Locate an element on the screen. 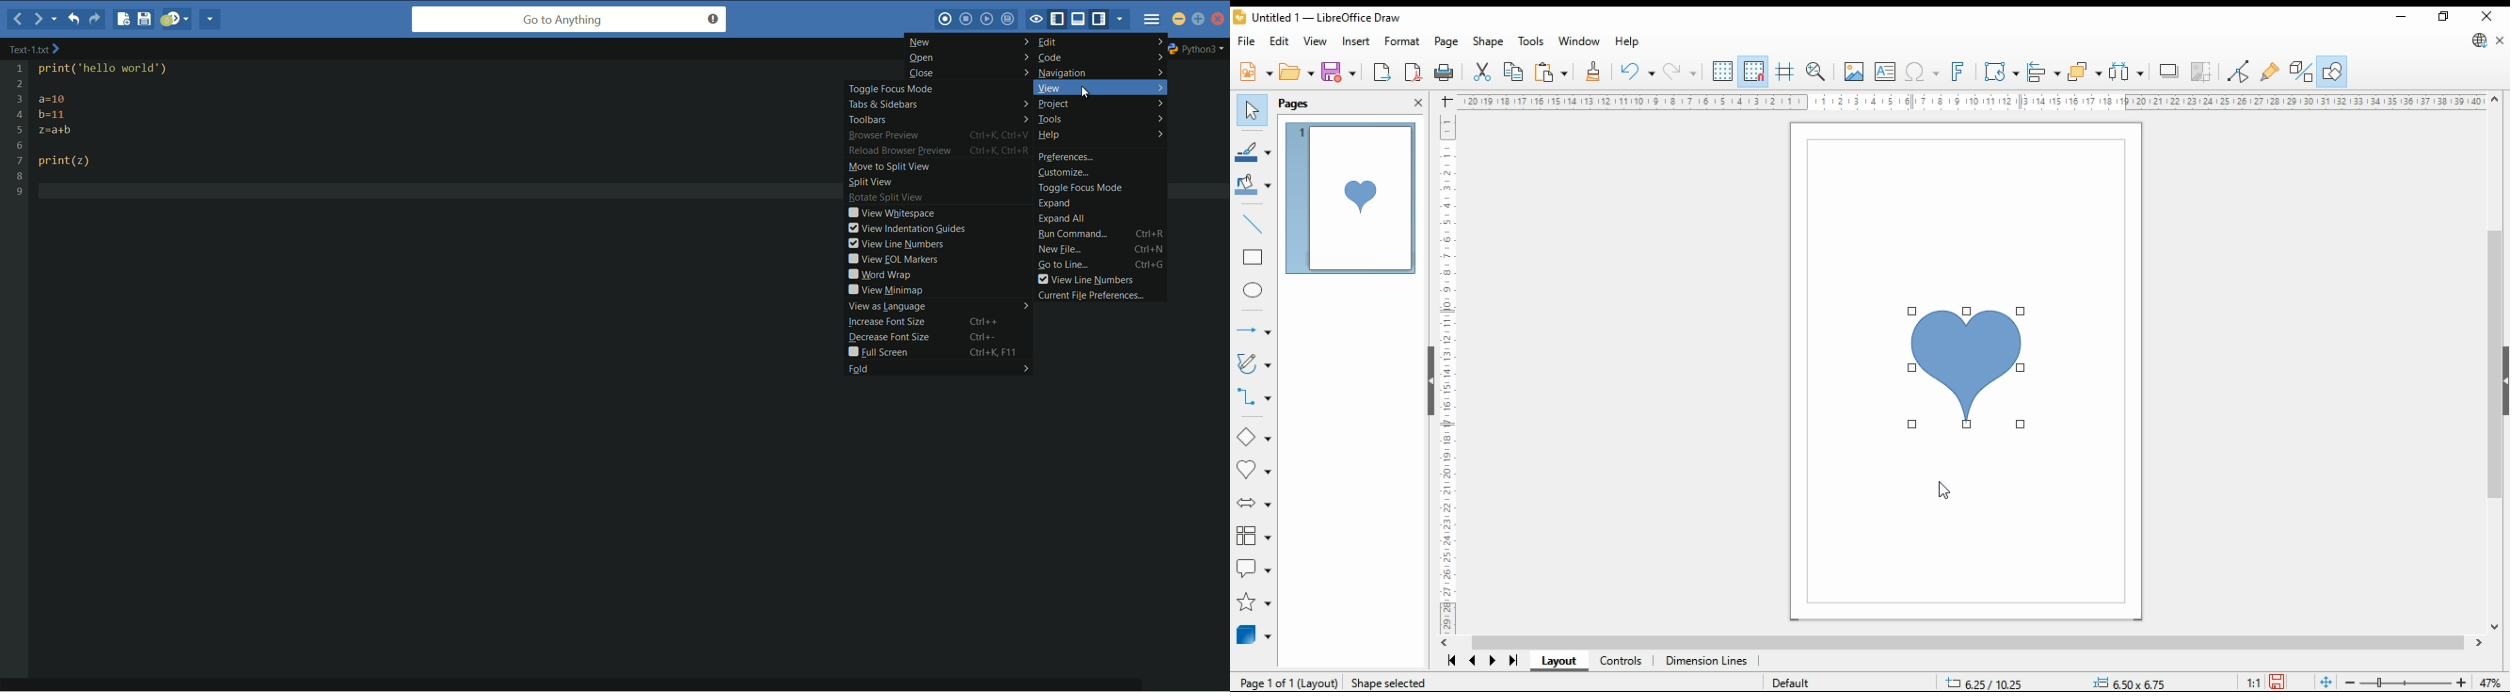 Image resolution: width=2520 pixels, height=700 pixels. help is located at coordinates (1628, 42).